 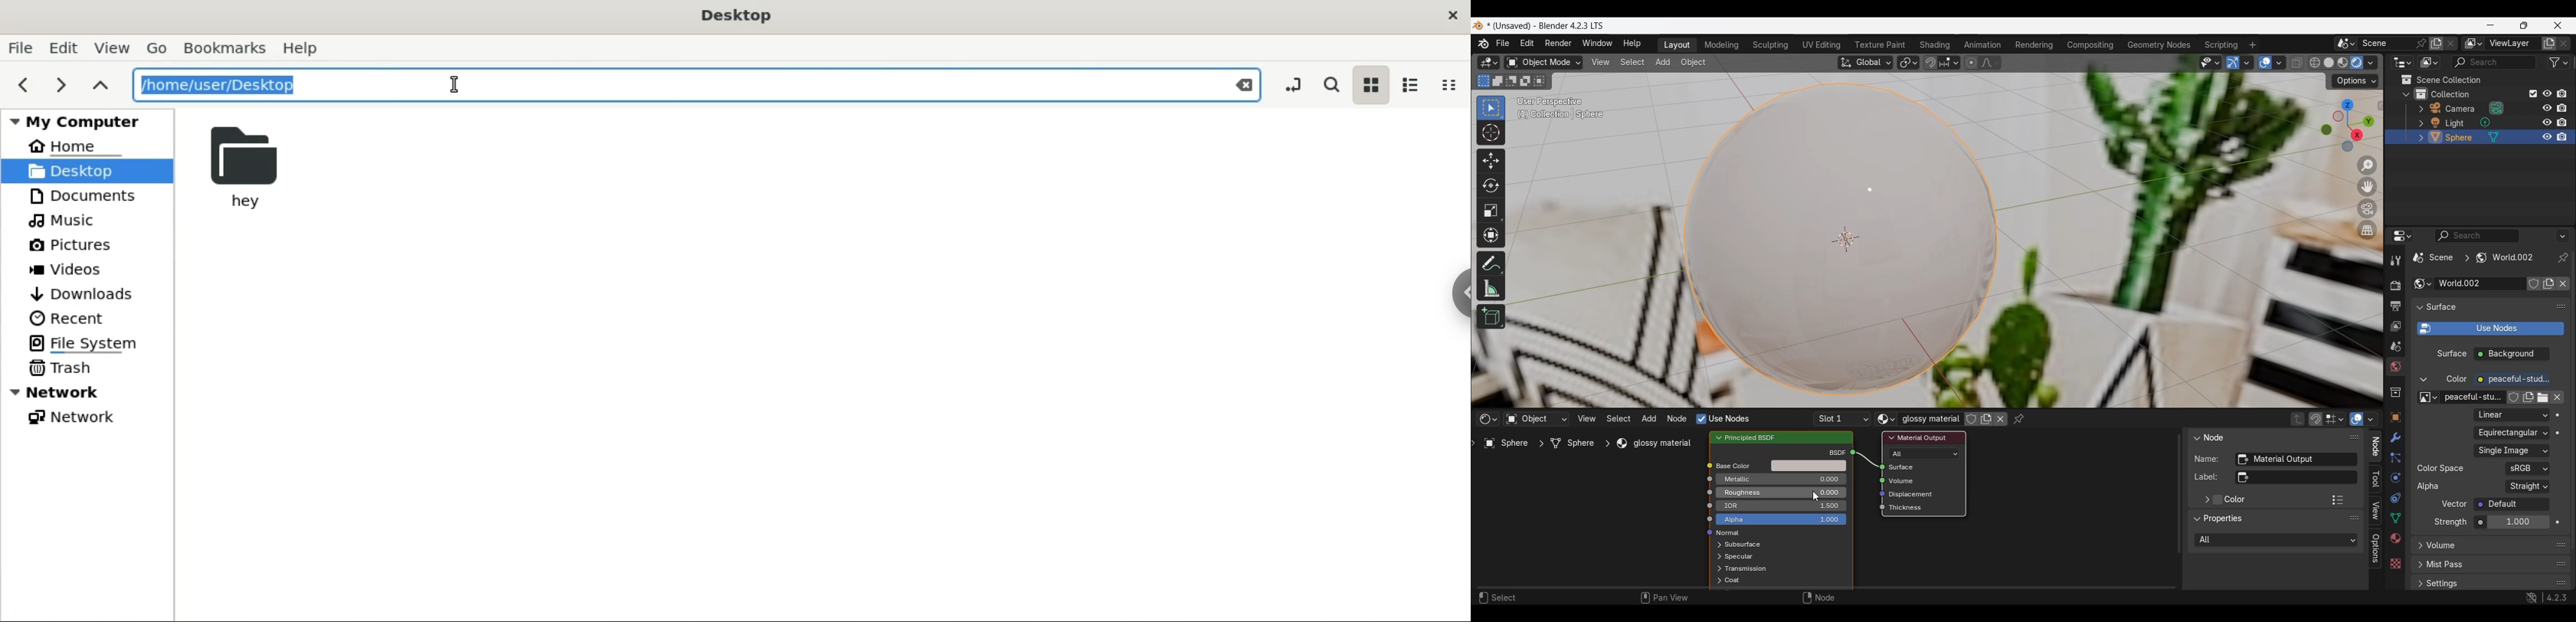 I want to click on mist pass, so click(x=2446, y=565).